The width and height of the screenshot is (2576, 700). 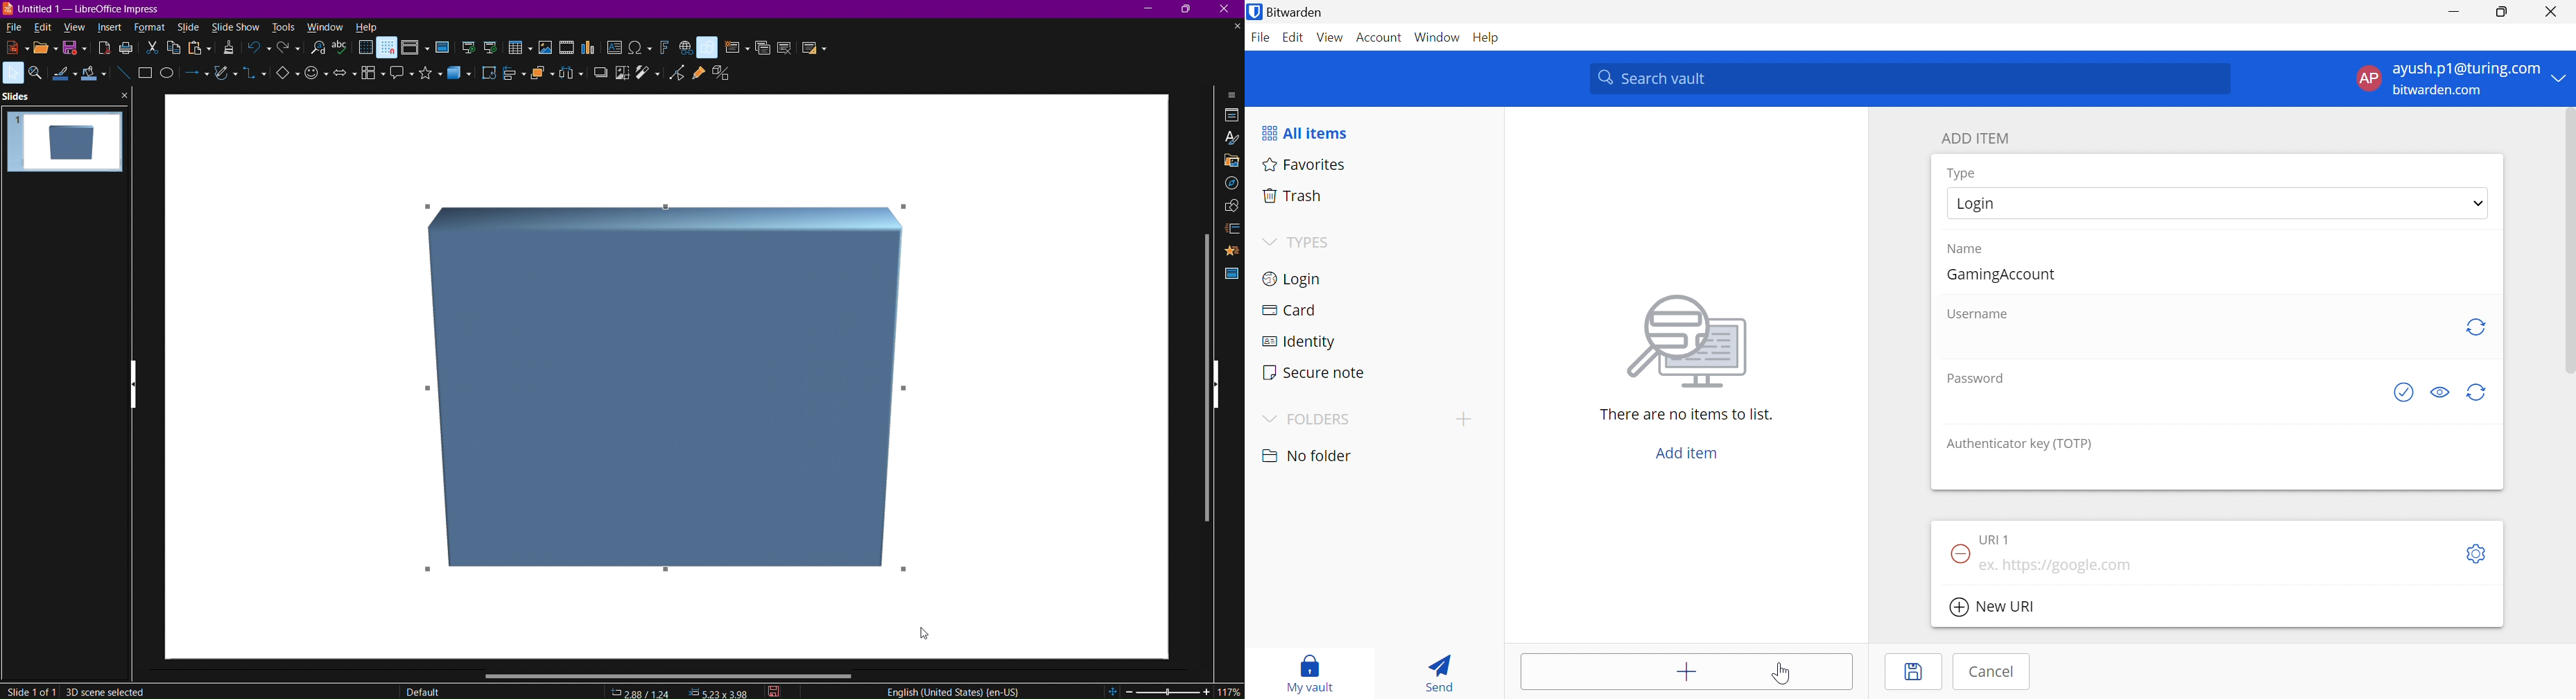 I want to click on Identity, so click(x=1300, y=343).